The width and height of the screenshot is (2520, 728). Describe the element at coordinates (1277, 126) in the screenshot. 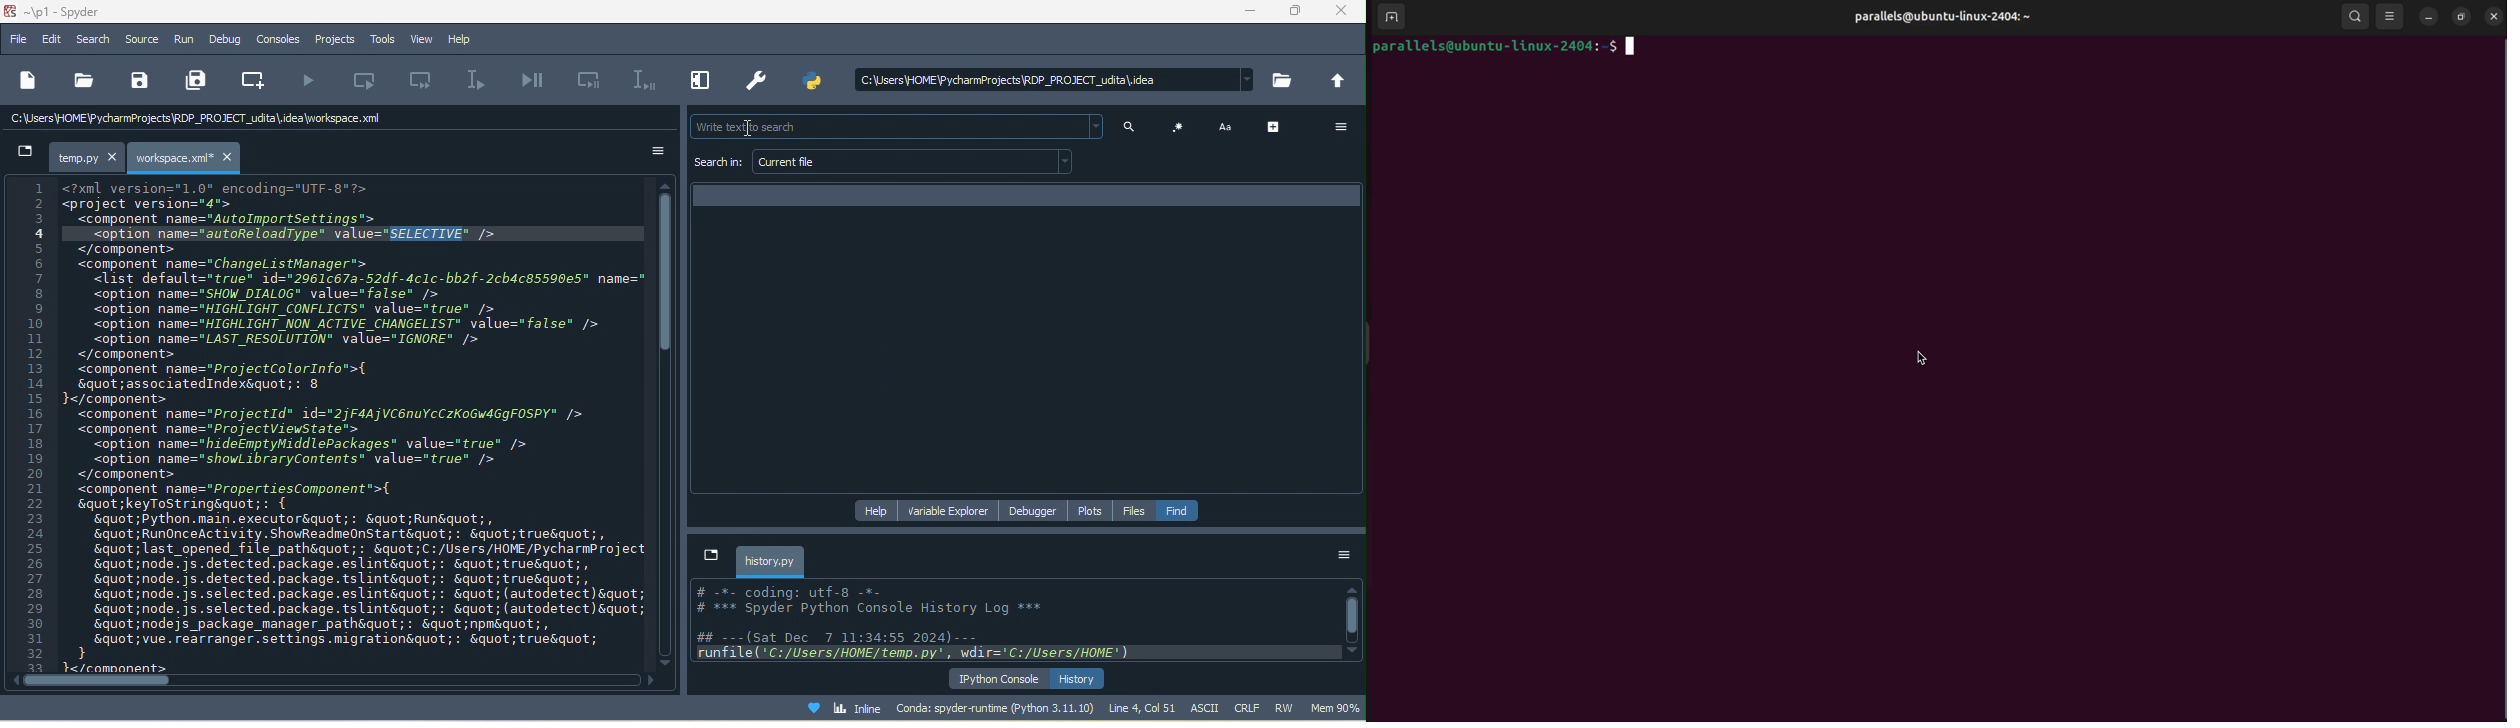

I see `add ` at that location.